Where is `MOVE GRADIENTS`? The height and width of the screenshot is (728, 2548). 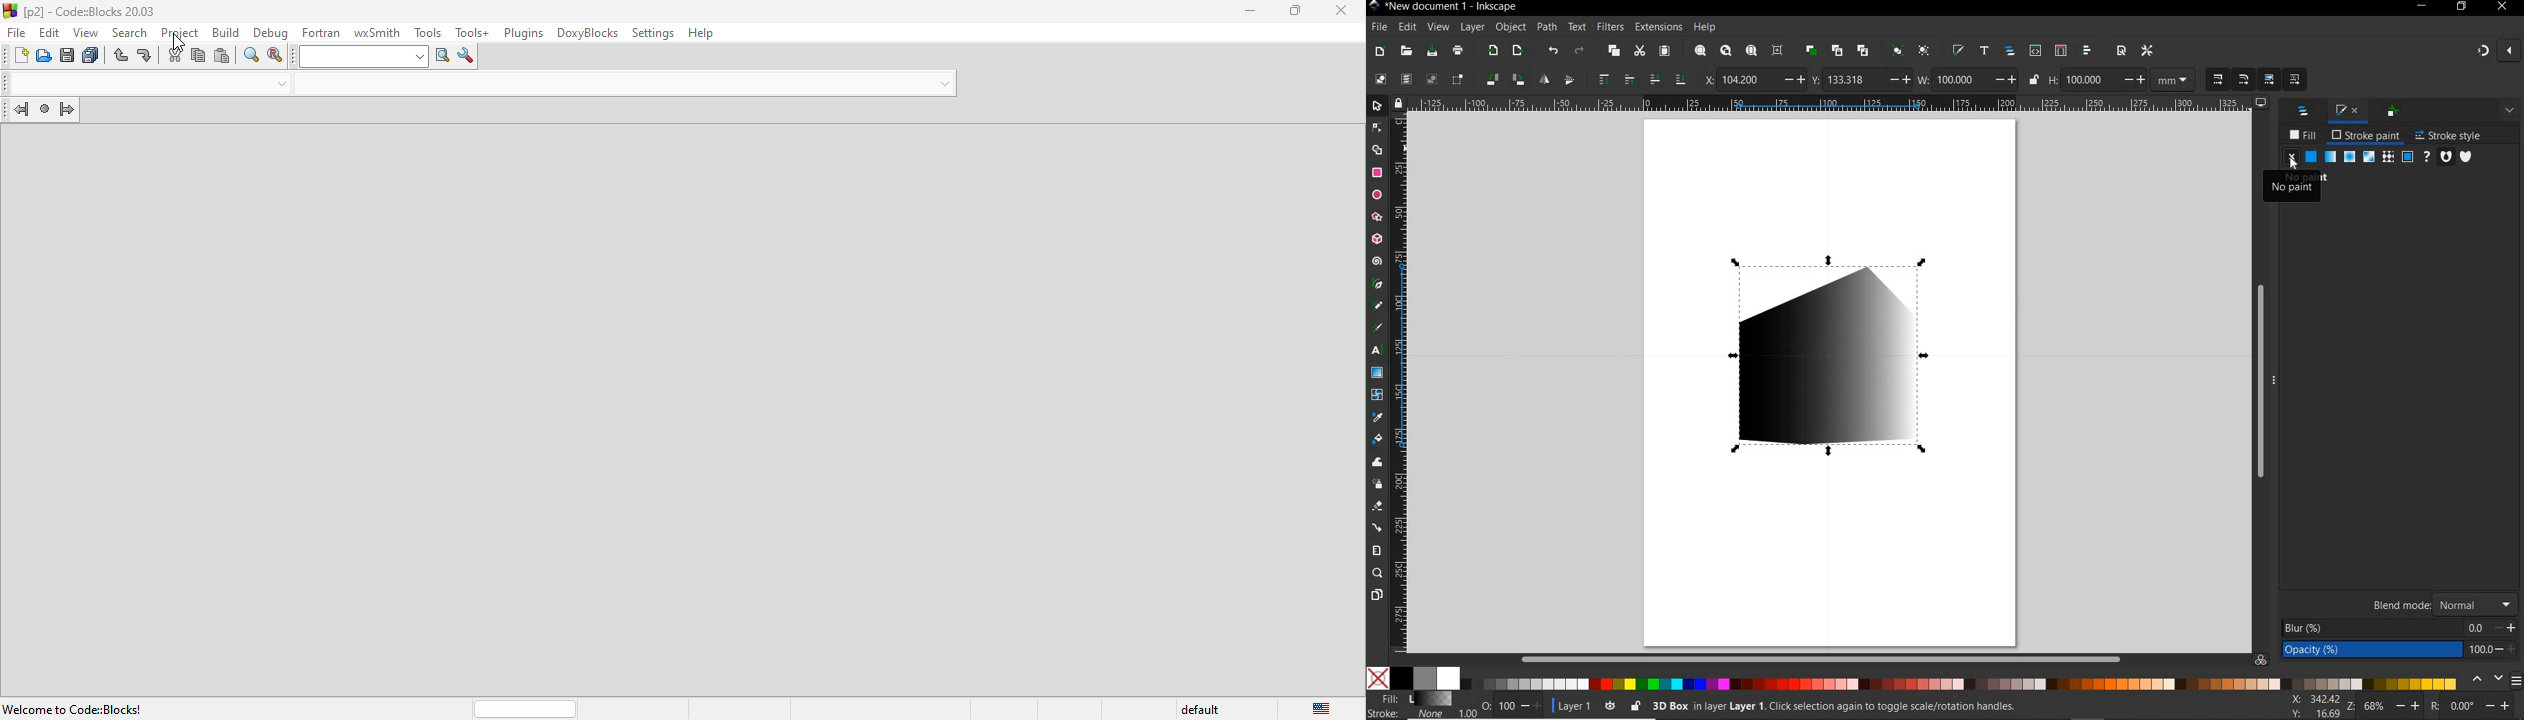 MOVE GRADIENTS is located at coordinates (2270, 78).